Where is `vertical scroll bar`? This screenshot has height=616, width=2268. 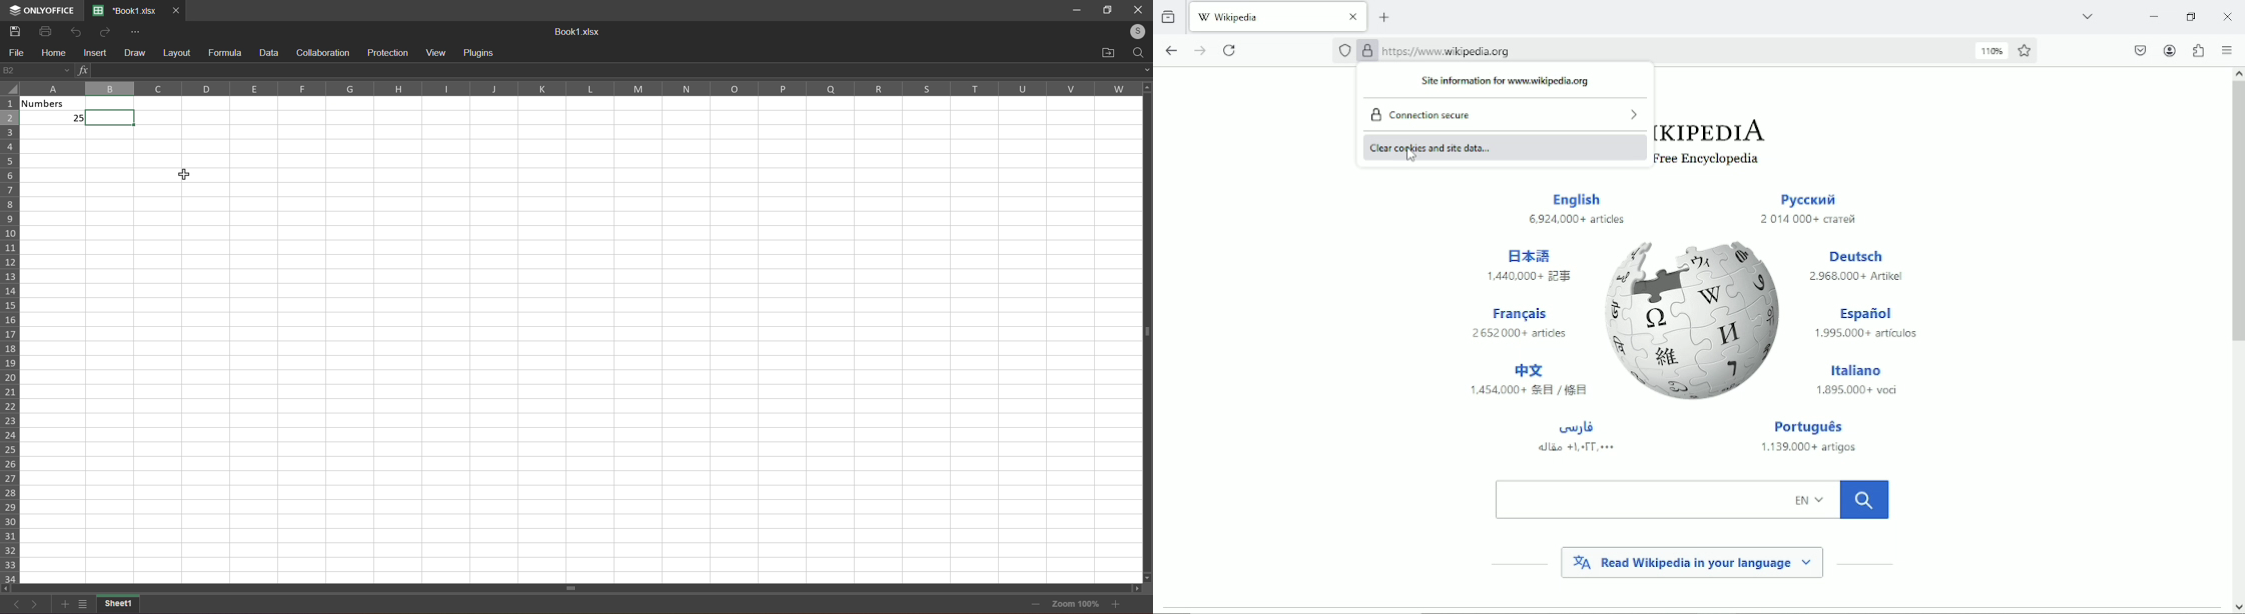
vertical scroll bar is located at coordinates (1145, 340).